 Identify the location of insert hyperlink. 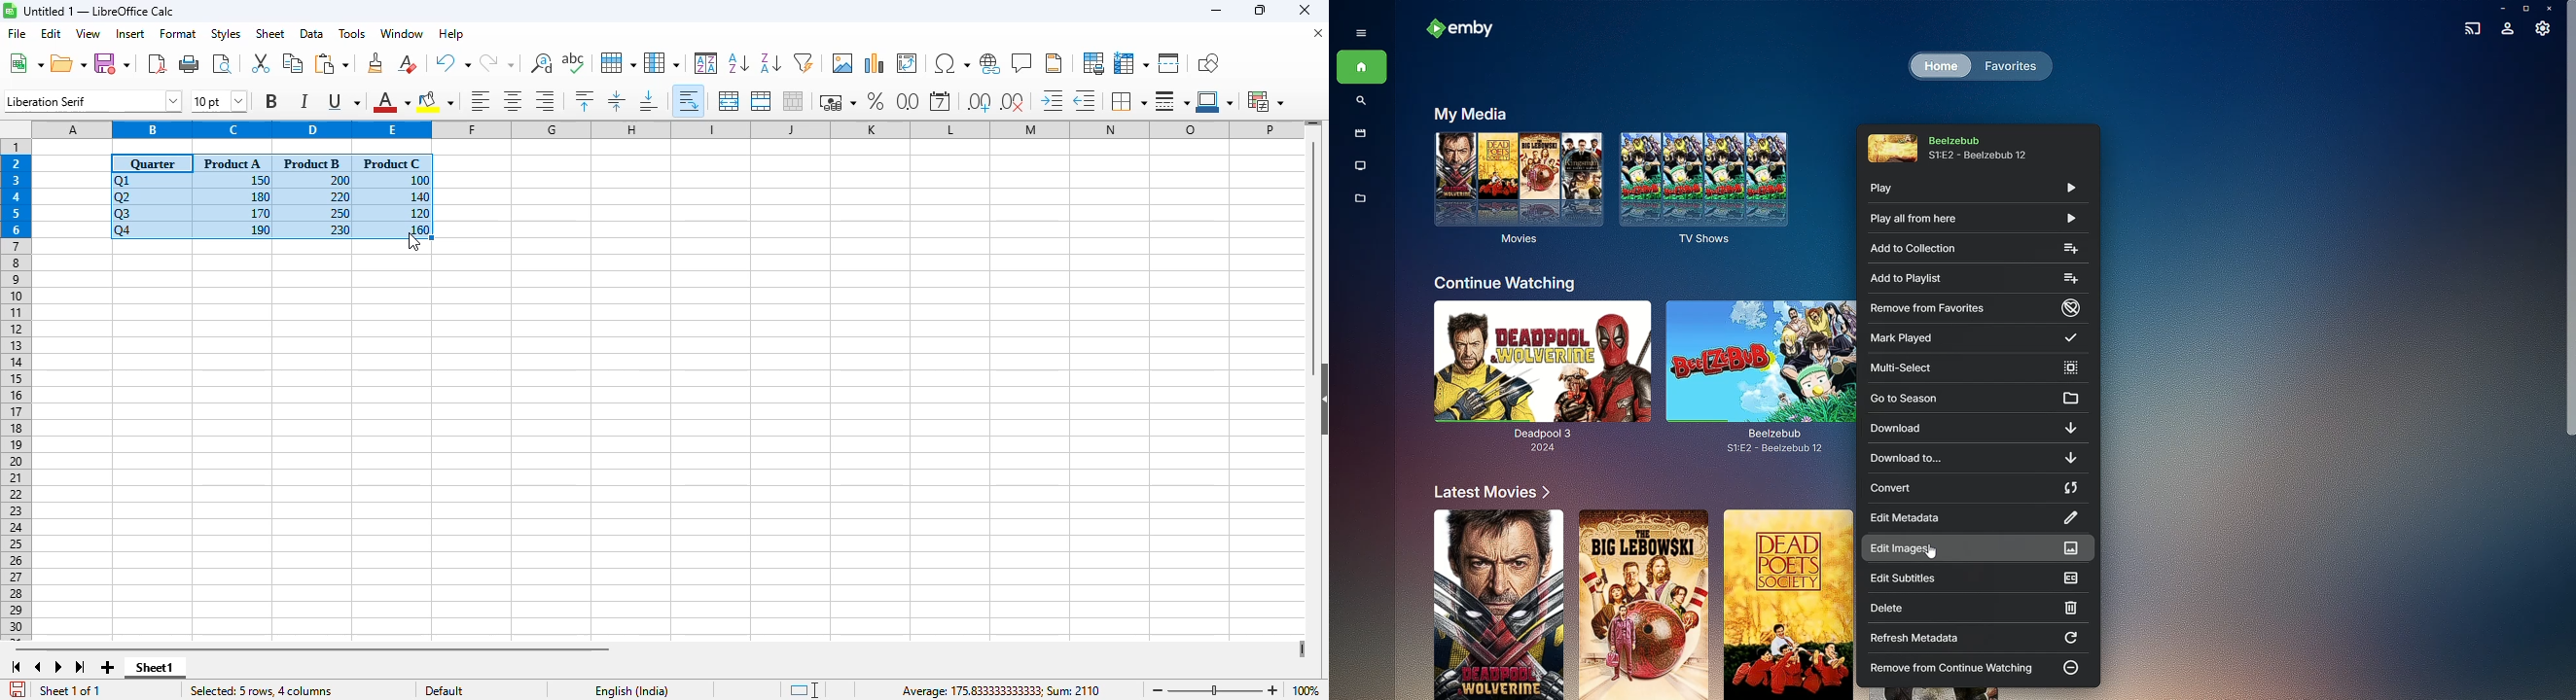
(990, 64).